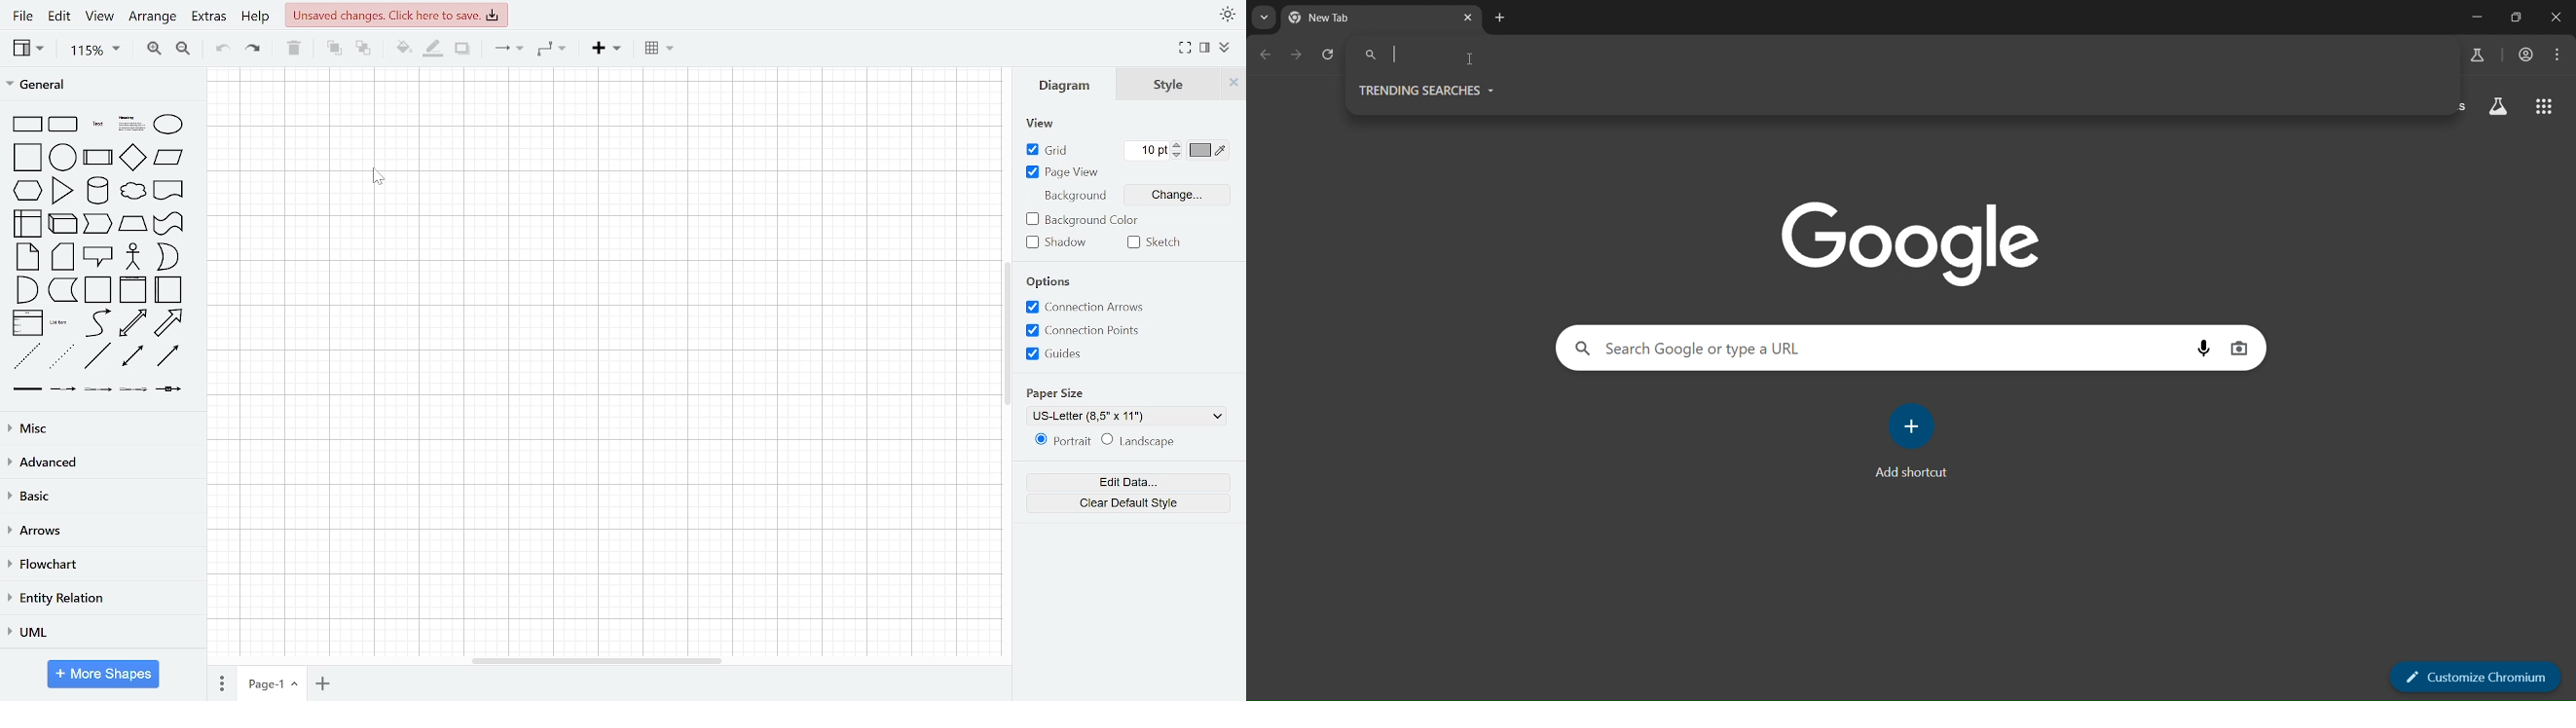 This screenshot has width=2576, height=728. I want to click on grid, so click(1050, 149).